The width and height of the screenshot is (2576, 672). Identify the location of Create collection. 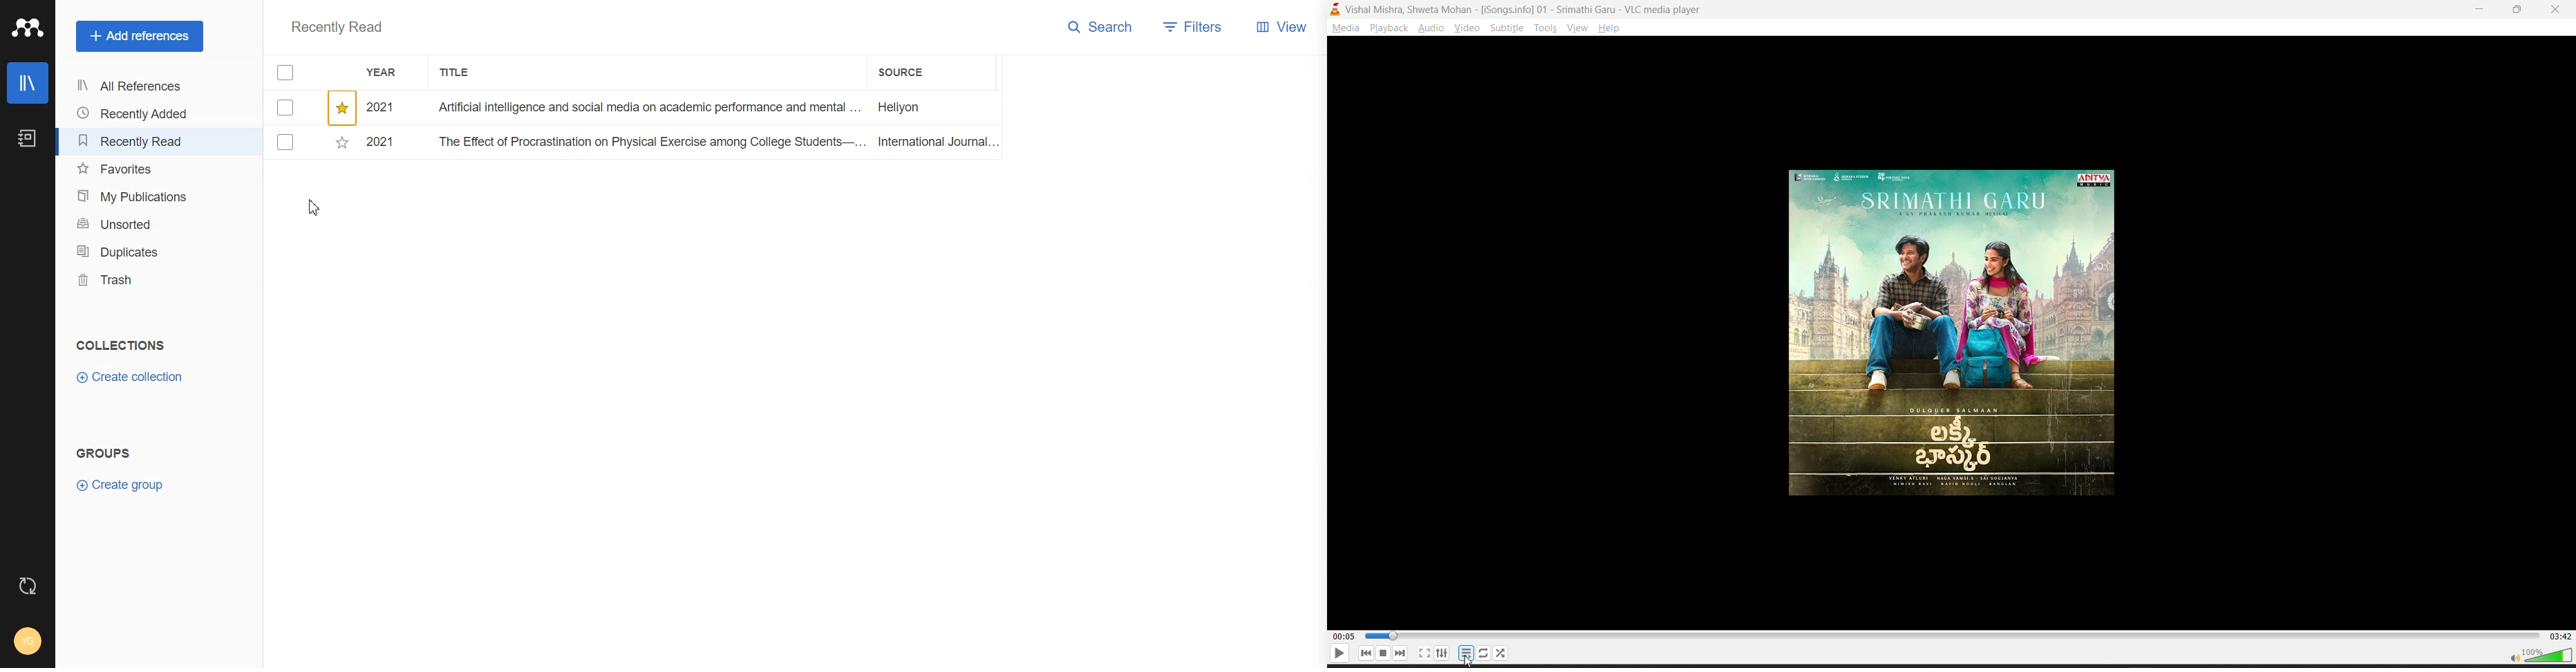
(130, 378).